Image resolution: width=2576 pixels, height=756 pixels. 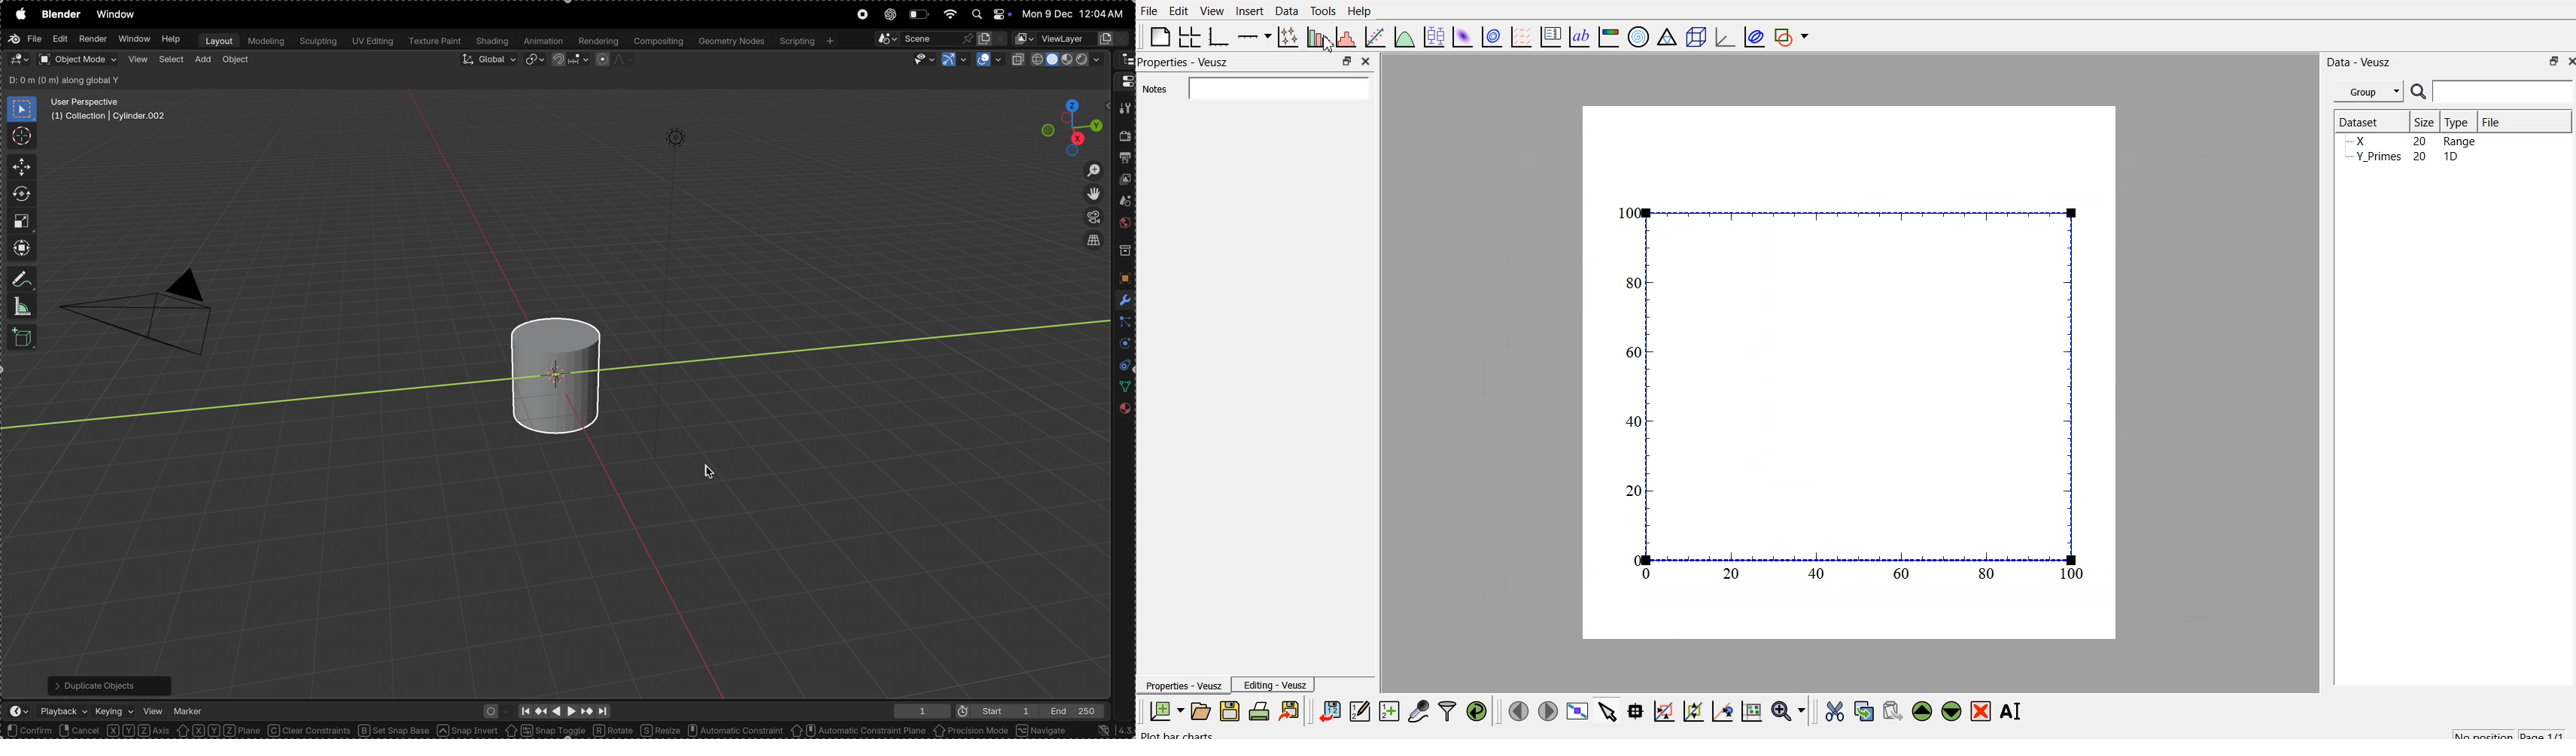 I want to click on remove the selected widget, so click(x=1984, y=711).